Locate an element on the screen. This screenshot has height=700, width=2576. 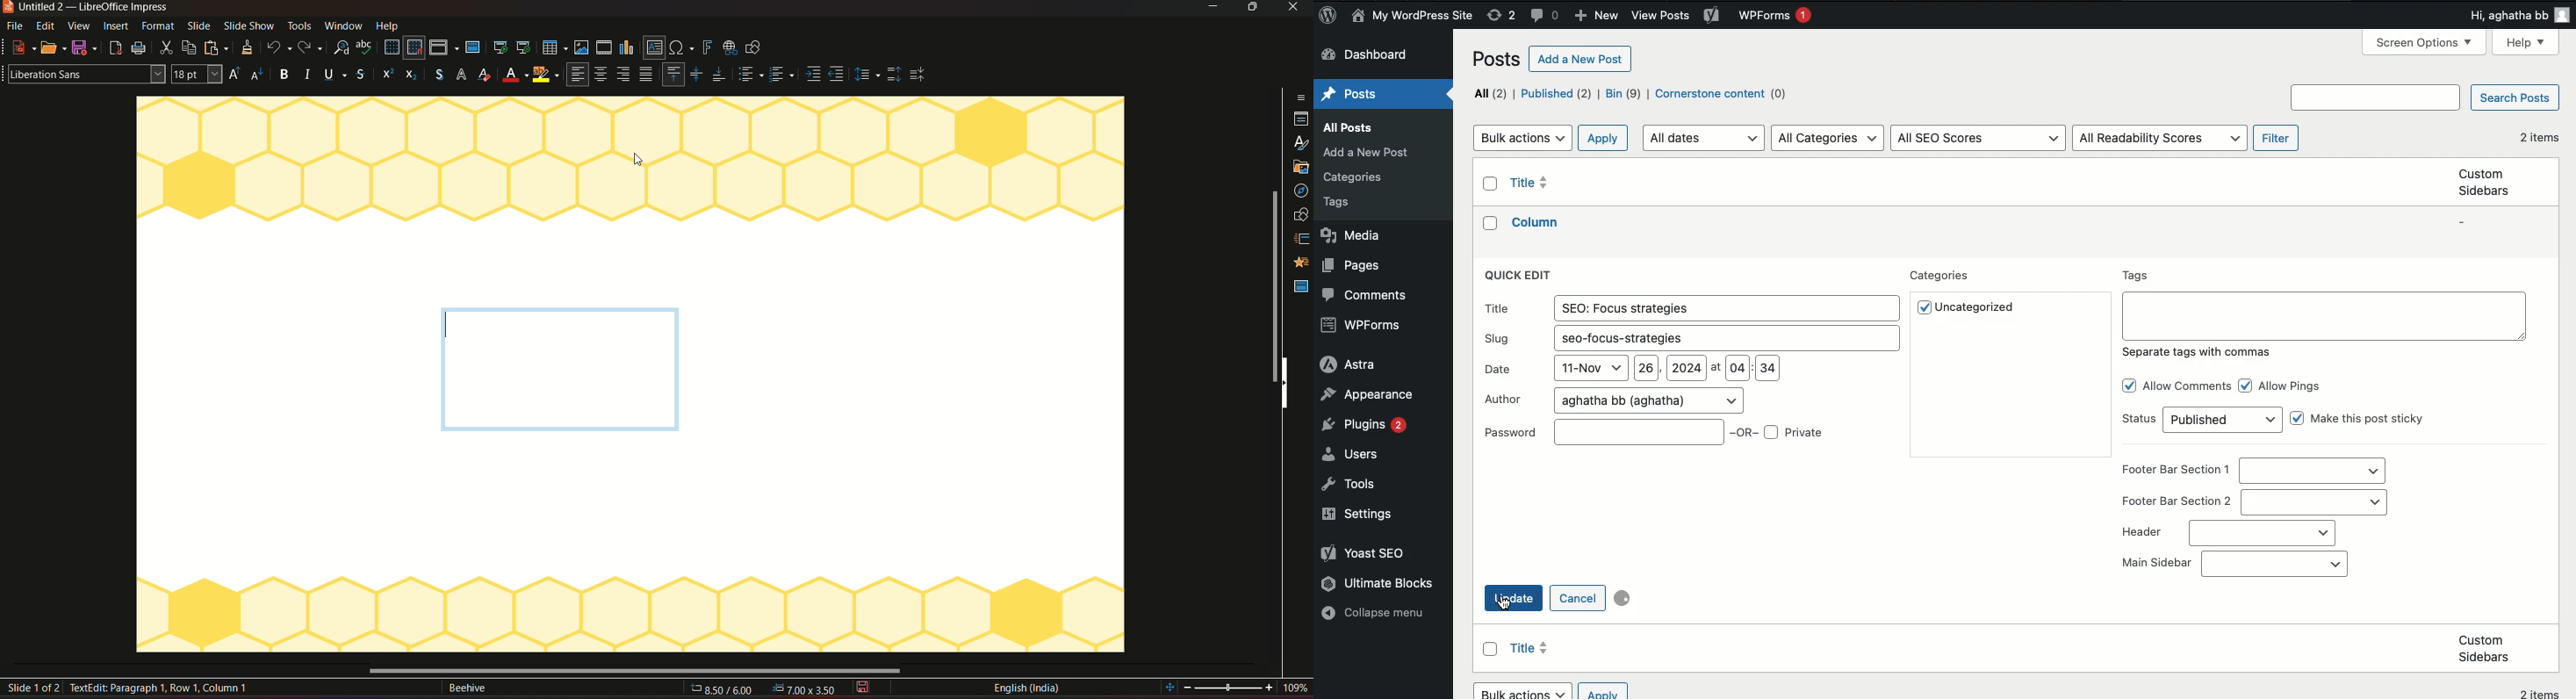
clone formatting is located at coordinates (245, 48).